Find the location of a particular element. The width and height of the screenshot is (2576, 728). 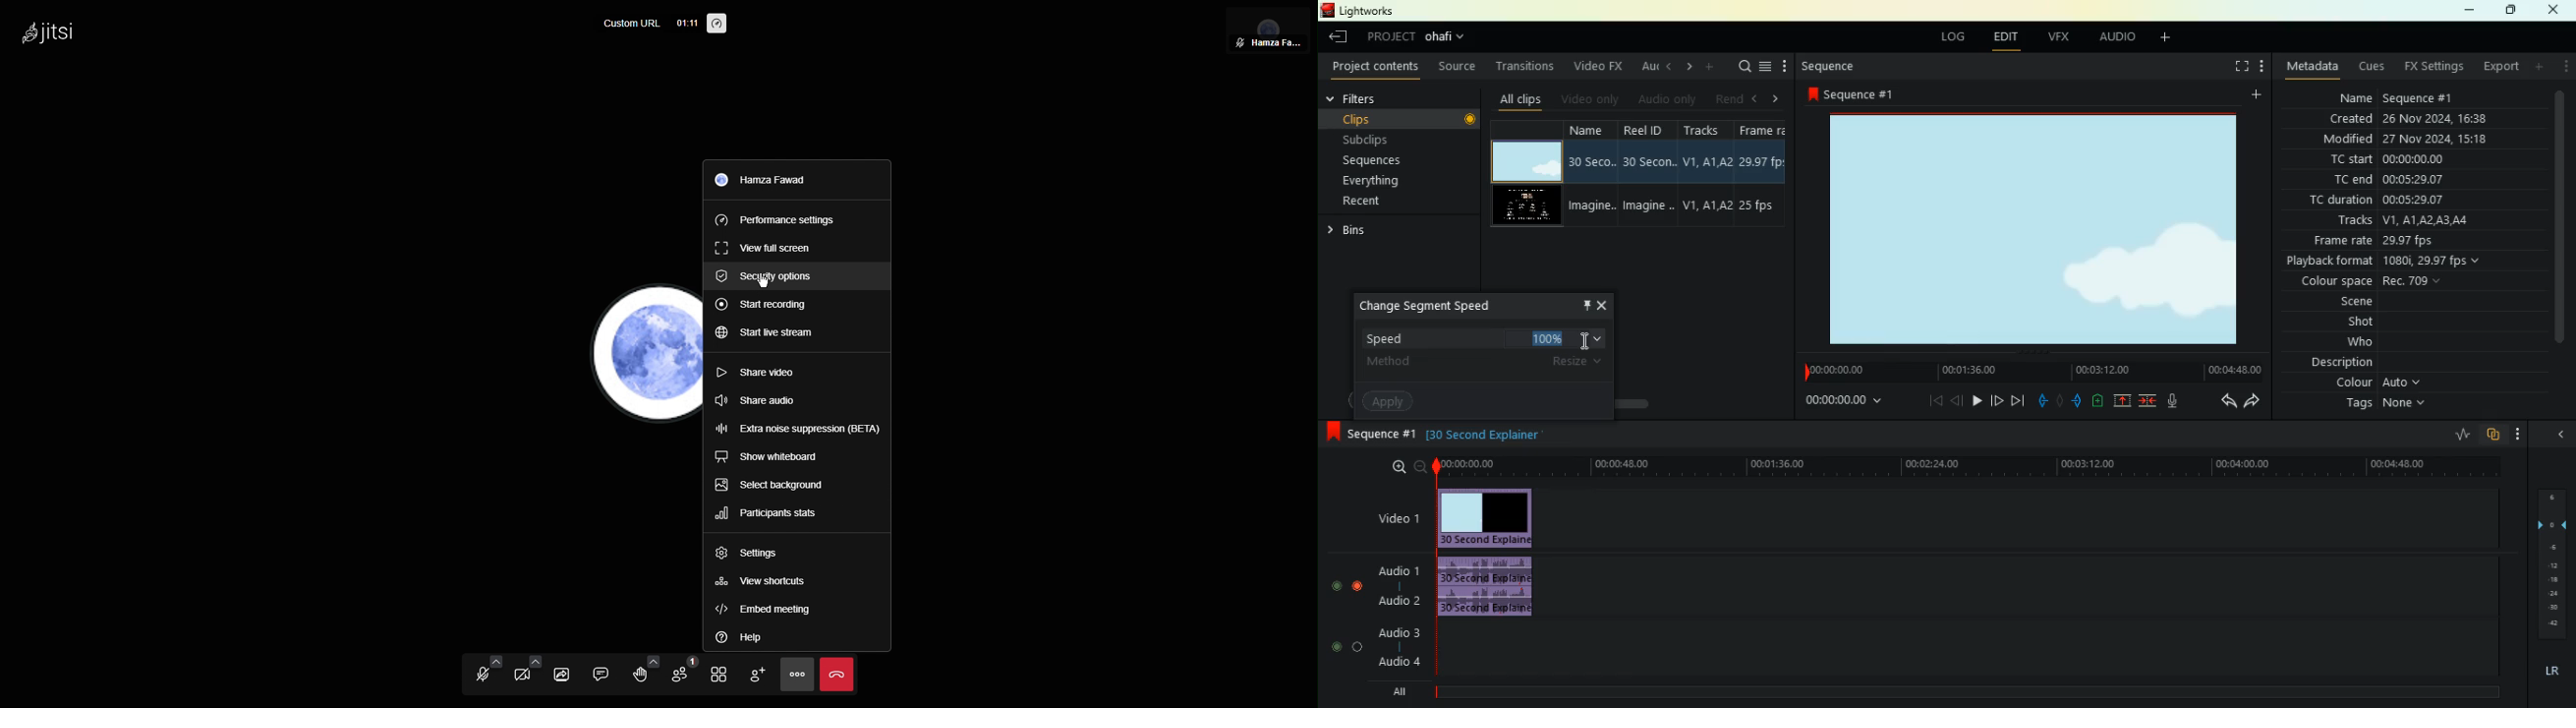

all is located at coordinates (1402, 694).